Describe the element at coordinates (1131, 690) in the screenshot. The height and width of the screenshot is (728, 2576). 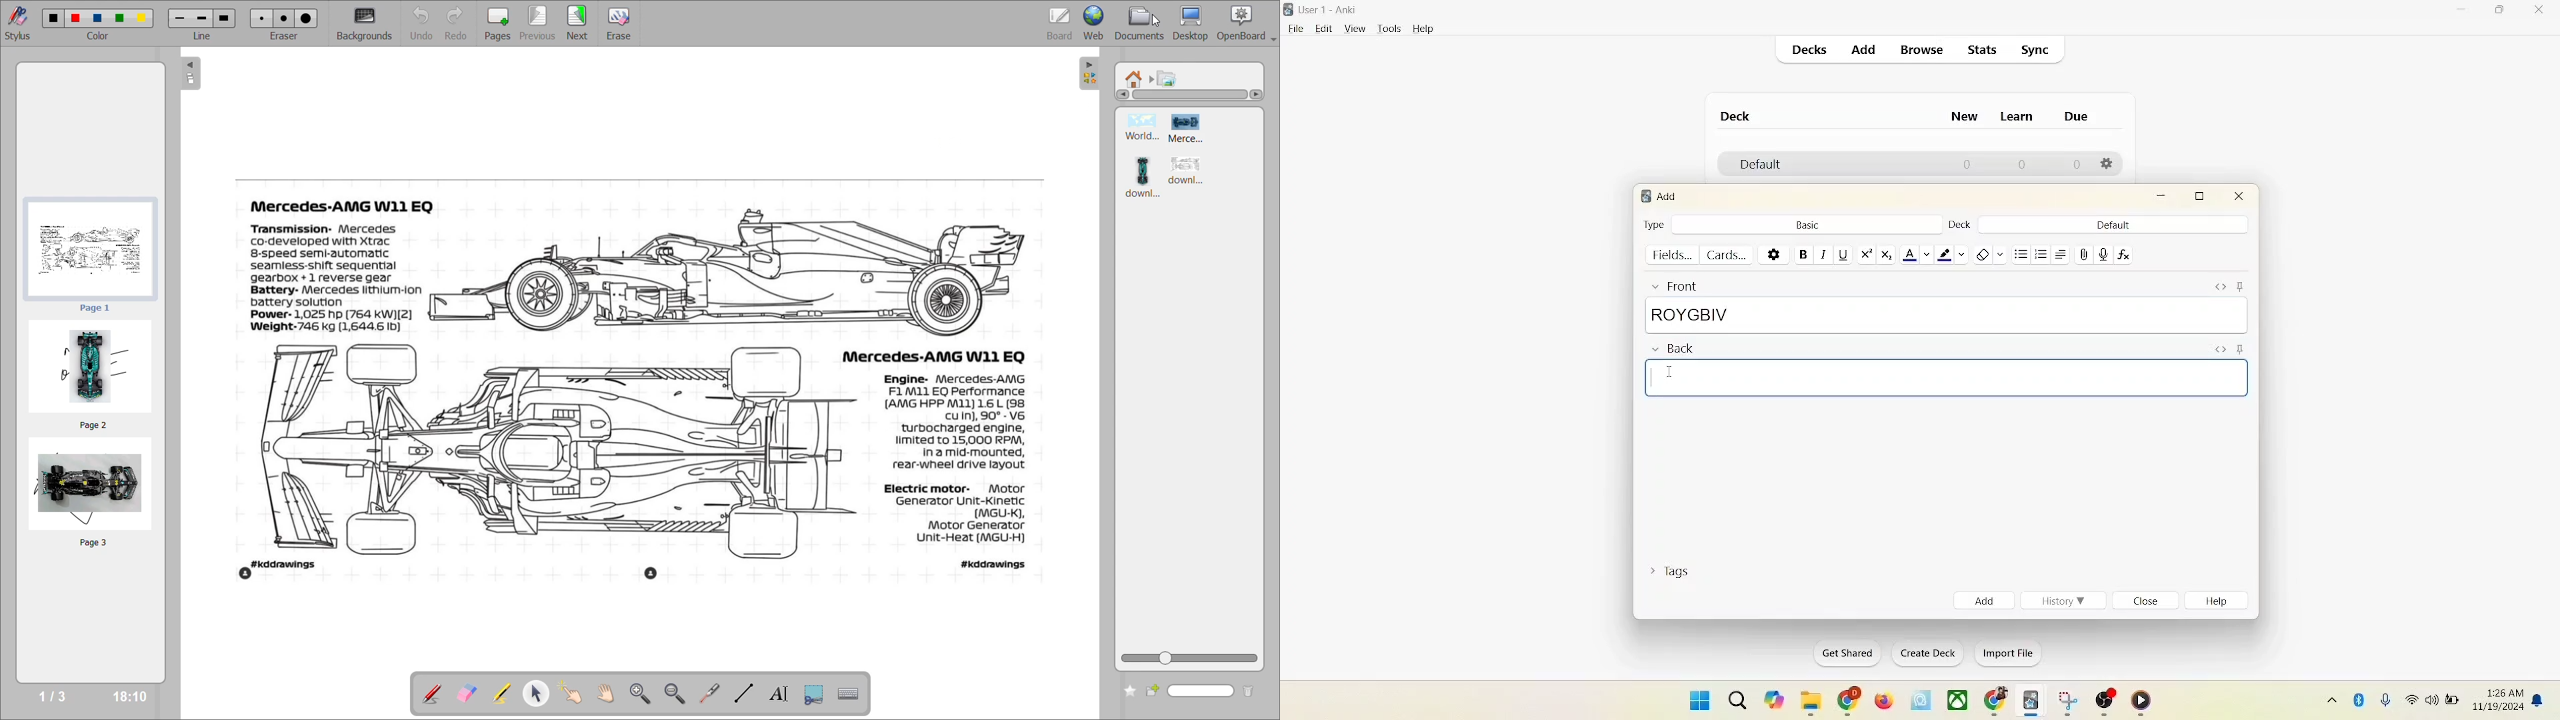
I see `add to favourites` at that location.